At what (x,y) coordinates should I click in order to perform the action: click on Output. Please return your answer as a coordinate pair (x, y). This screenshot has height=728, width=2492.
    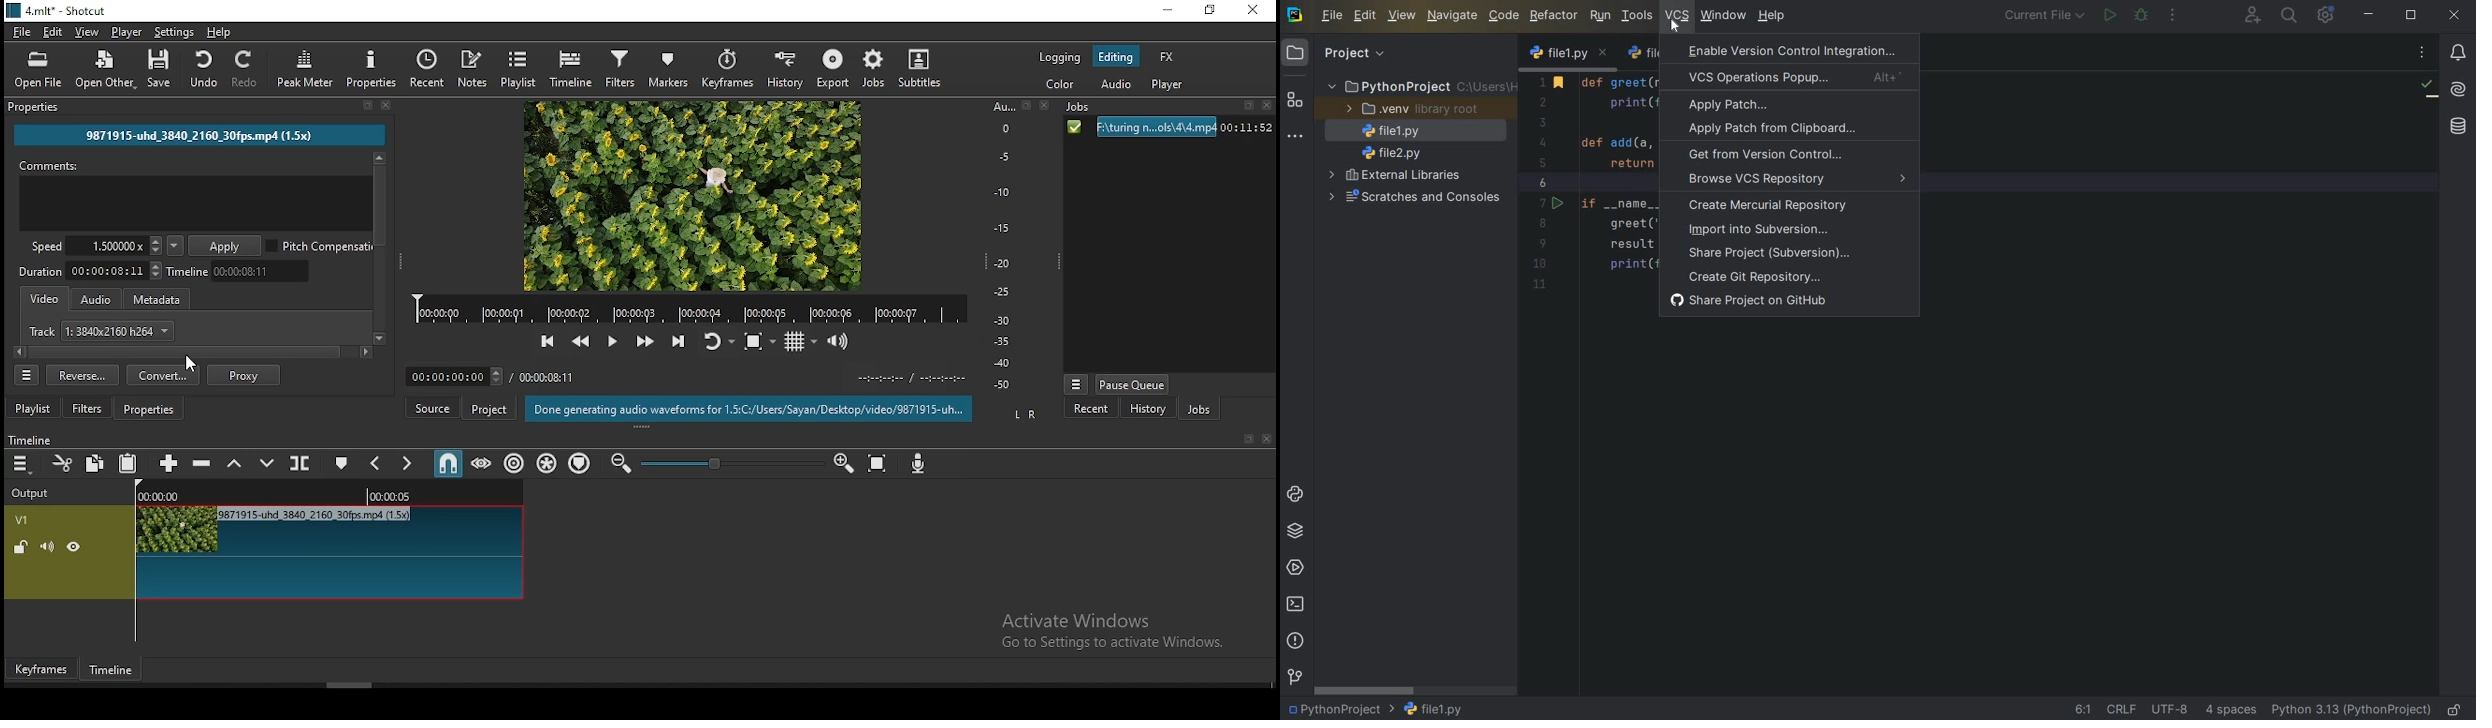
    Looking at the image, I should click on (31, 492).